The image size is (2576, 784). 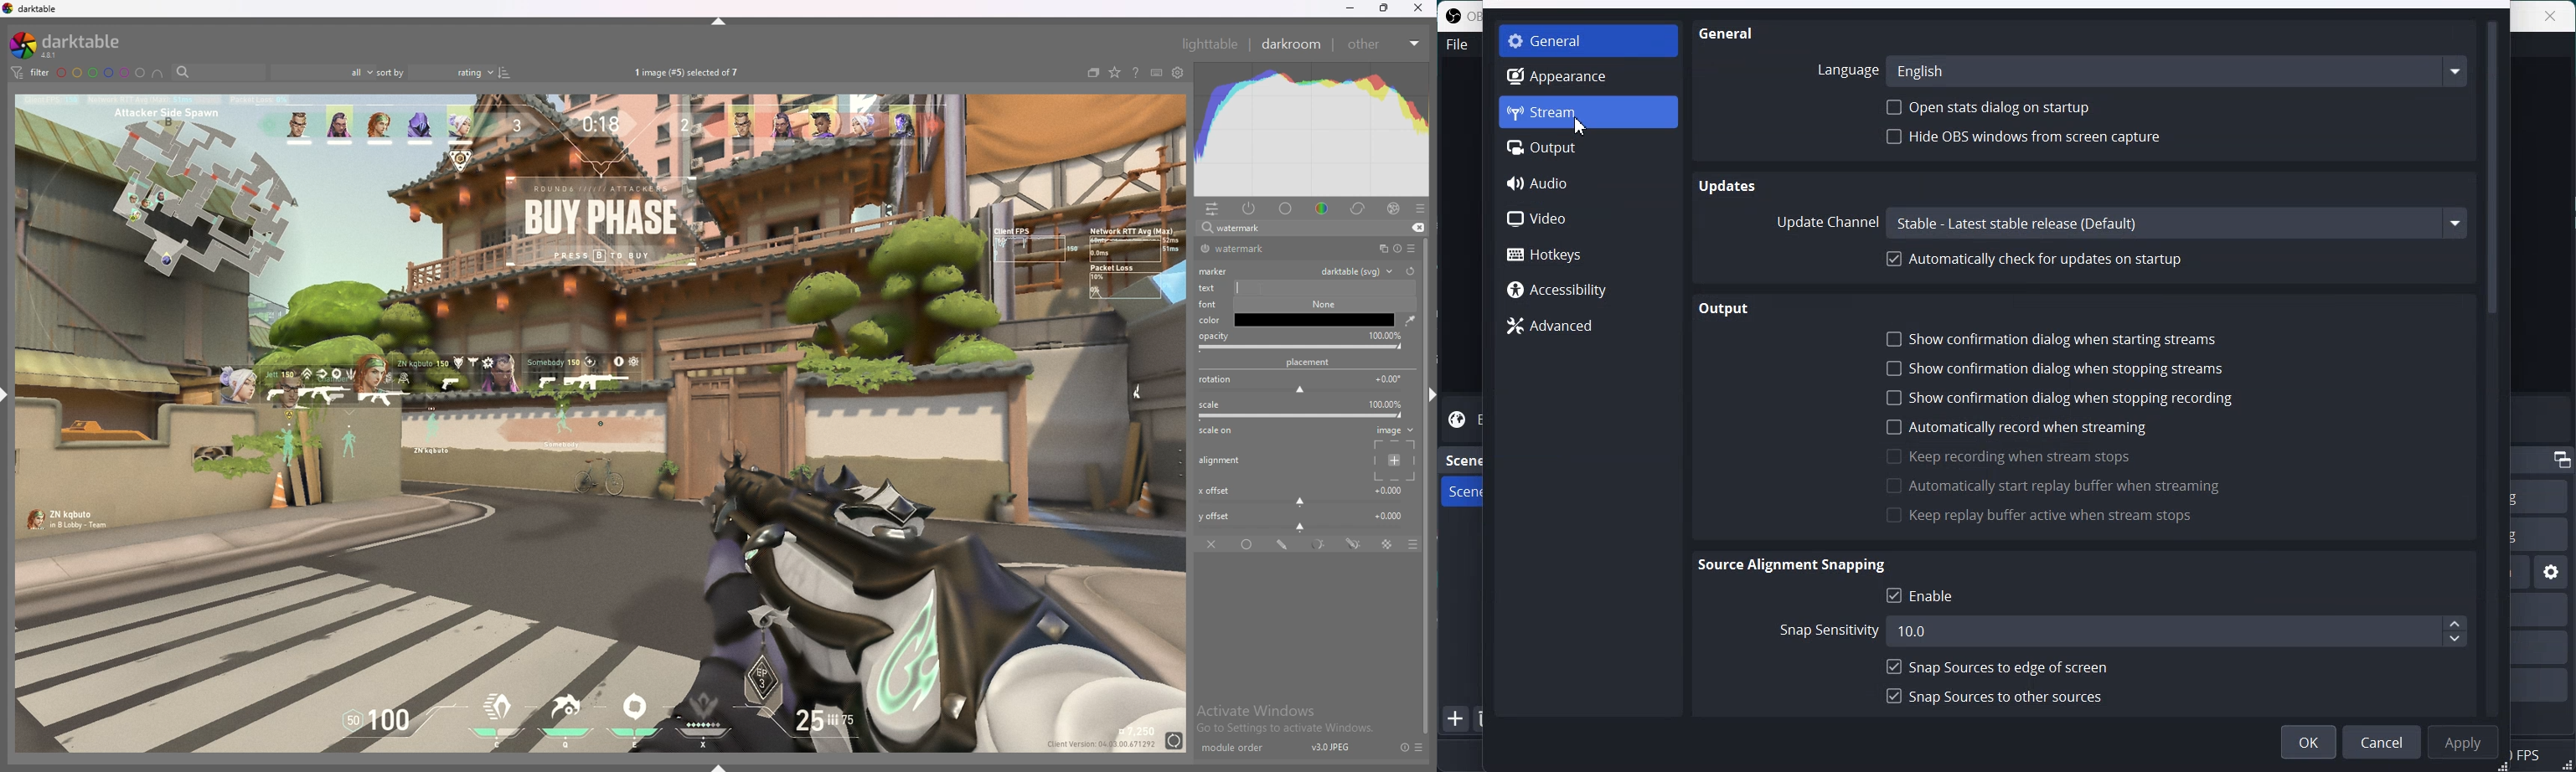 What do you see at coordinates (1727, 33) in the screenshot?
I see `General` at bounding box center [1727, 33].